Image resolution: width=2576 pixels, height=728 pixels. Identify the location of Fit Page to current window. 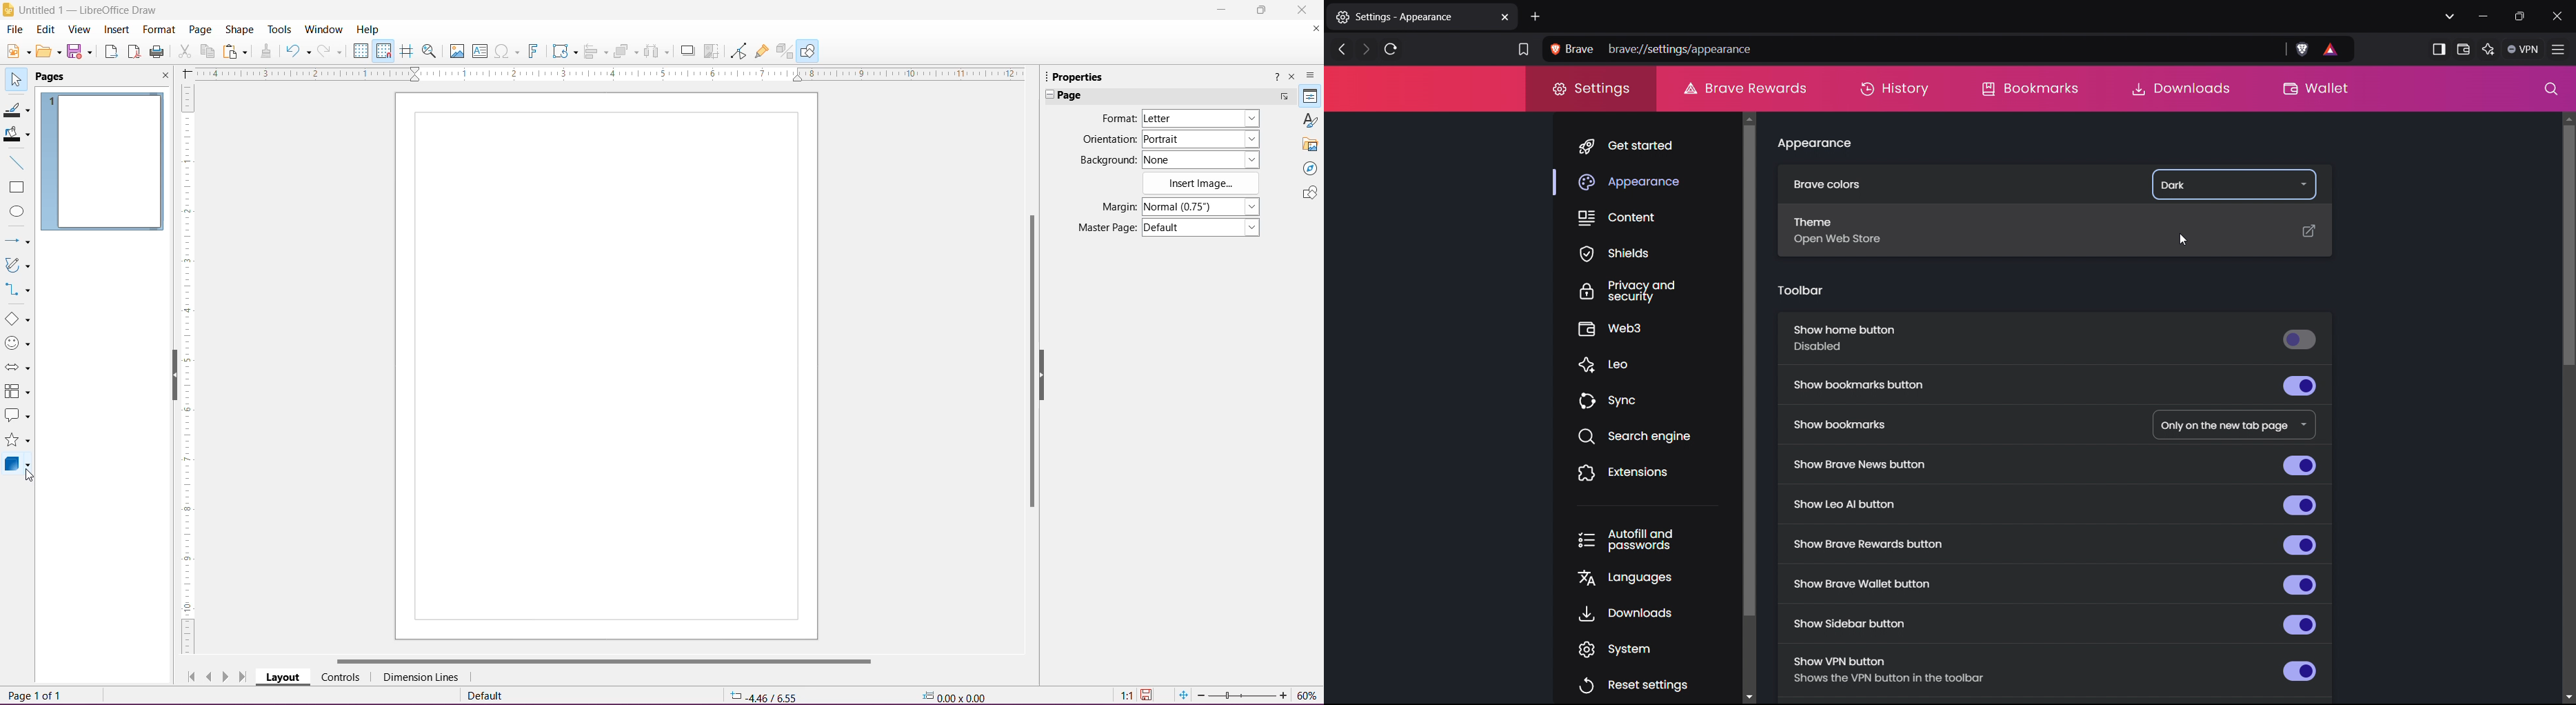
(1183, 695).